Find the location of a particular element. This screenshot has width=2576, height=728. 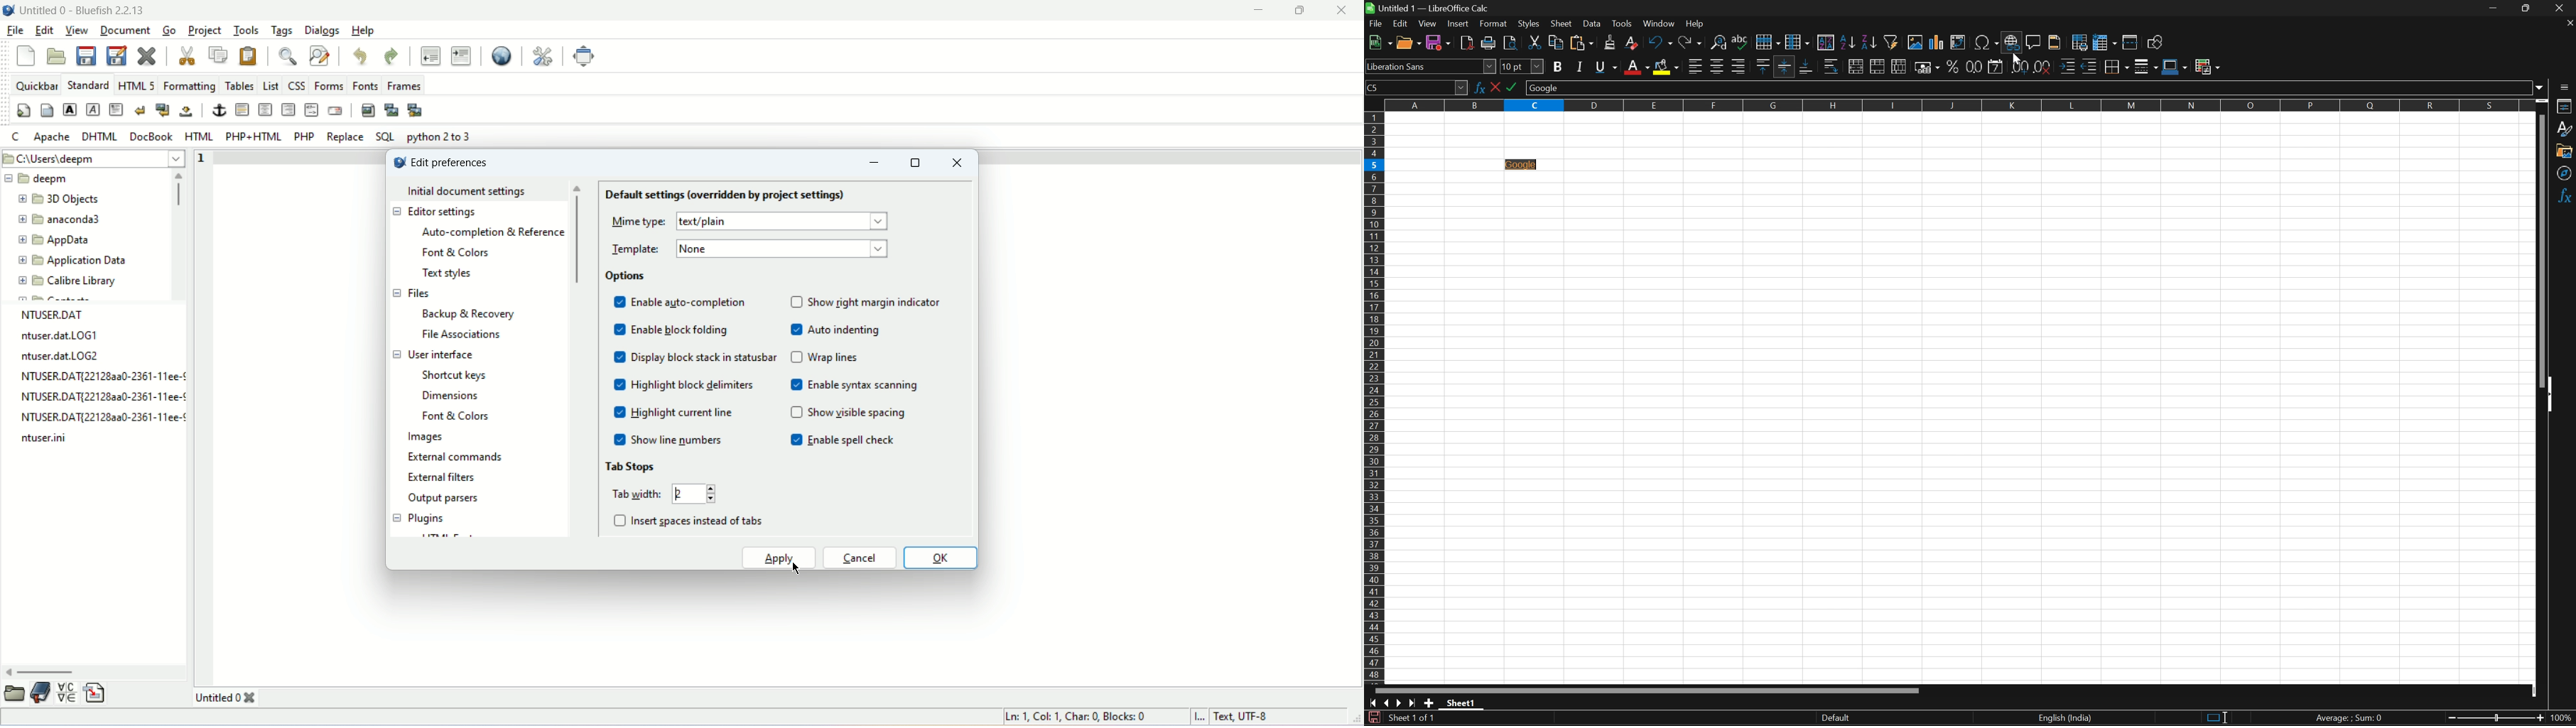

Data is located at coordinates (1593, 24).